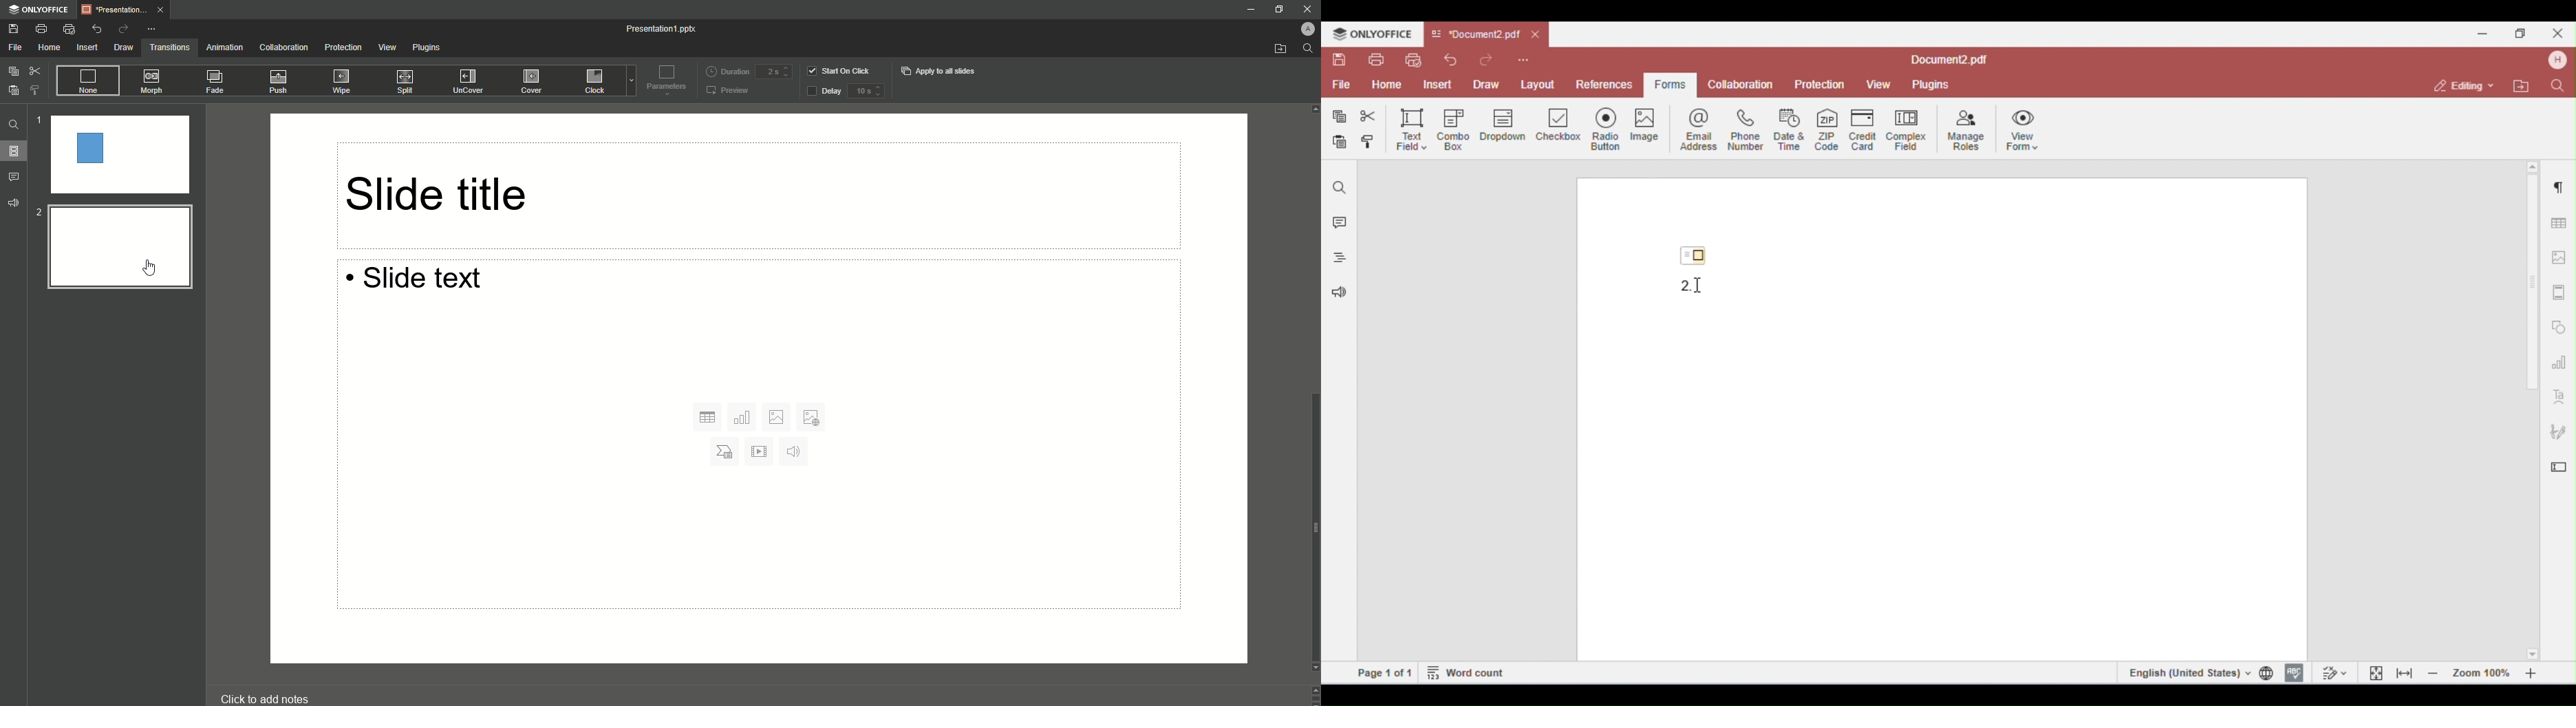  Describe the element at coordinates (37, 90) in the screenshot. I see `Choose Style` at that location.